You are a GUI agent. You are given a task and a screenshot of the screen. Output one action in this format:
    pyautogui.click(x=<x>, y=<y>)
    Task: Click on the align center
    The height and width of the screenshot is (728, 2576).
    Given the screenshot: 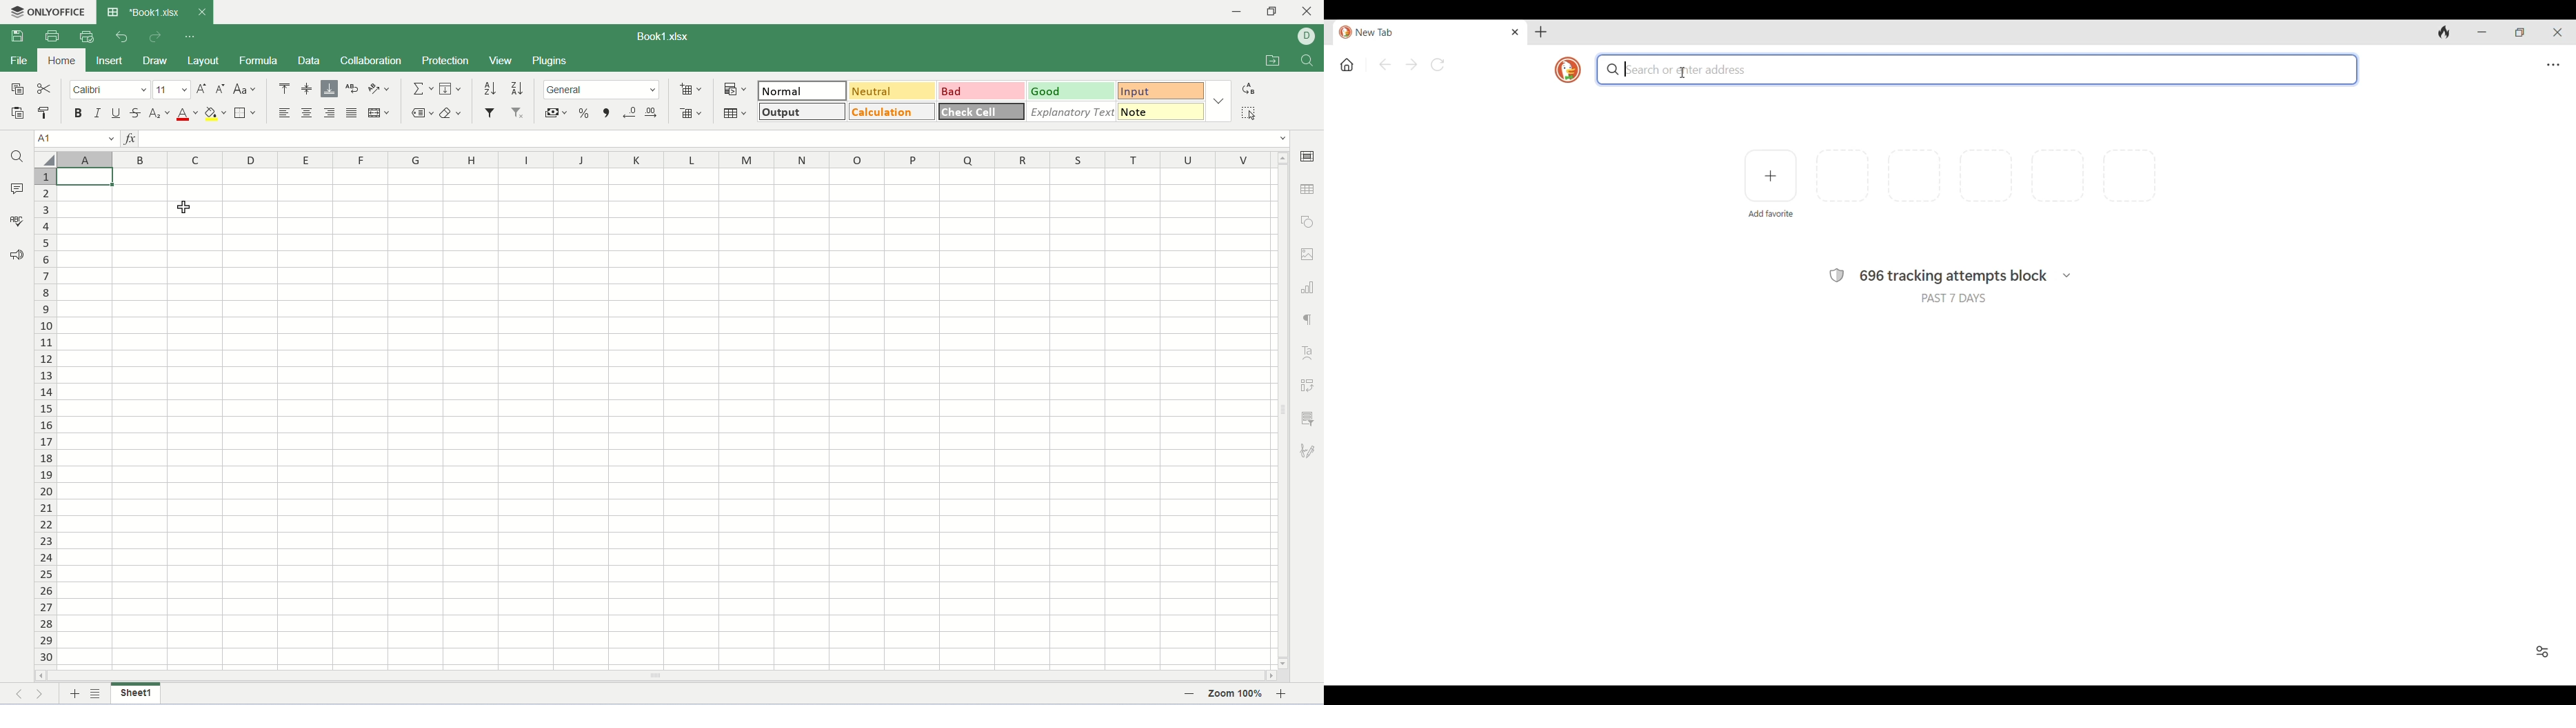 What is the action you would take?
    pyautogui.click(x=307, y=112)
    